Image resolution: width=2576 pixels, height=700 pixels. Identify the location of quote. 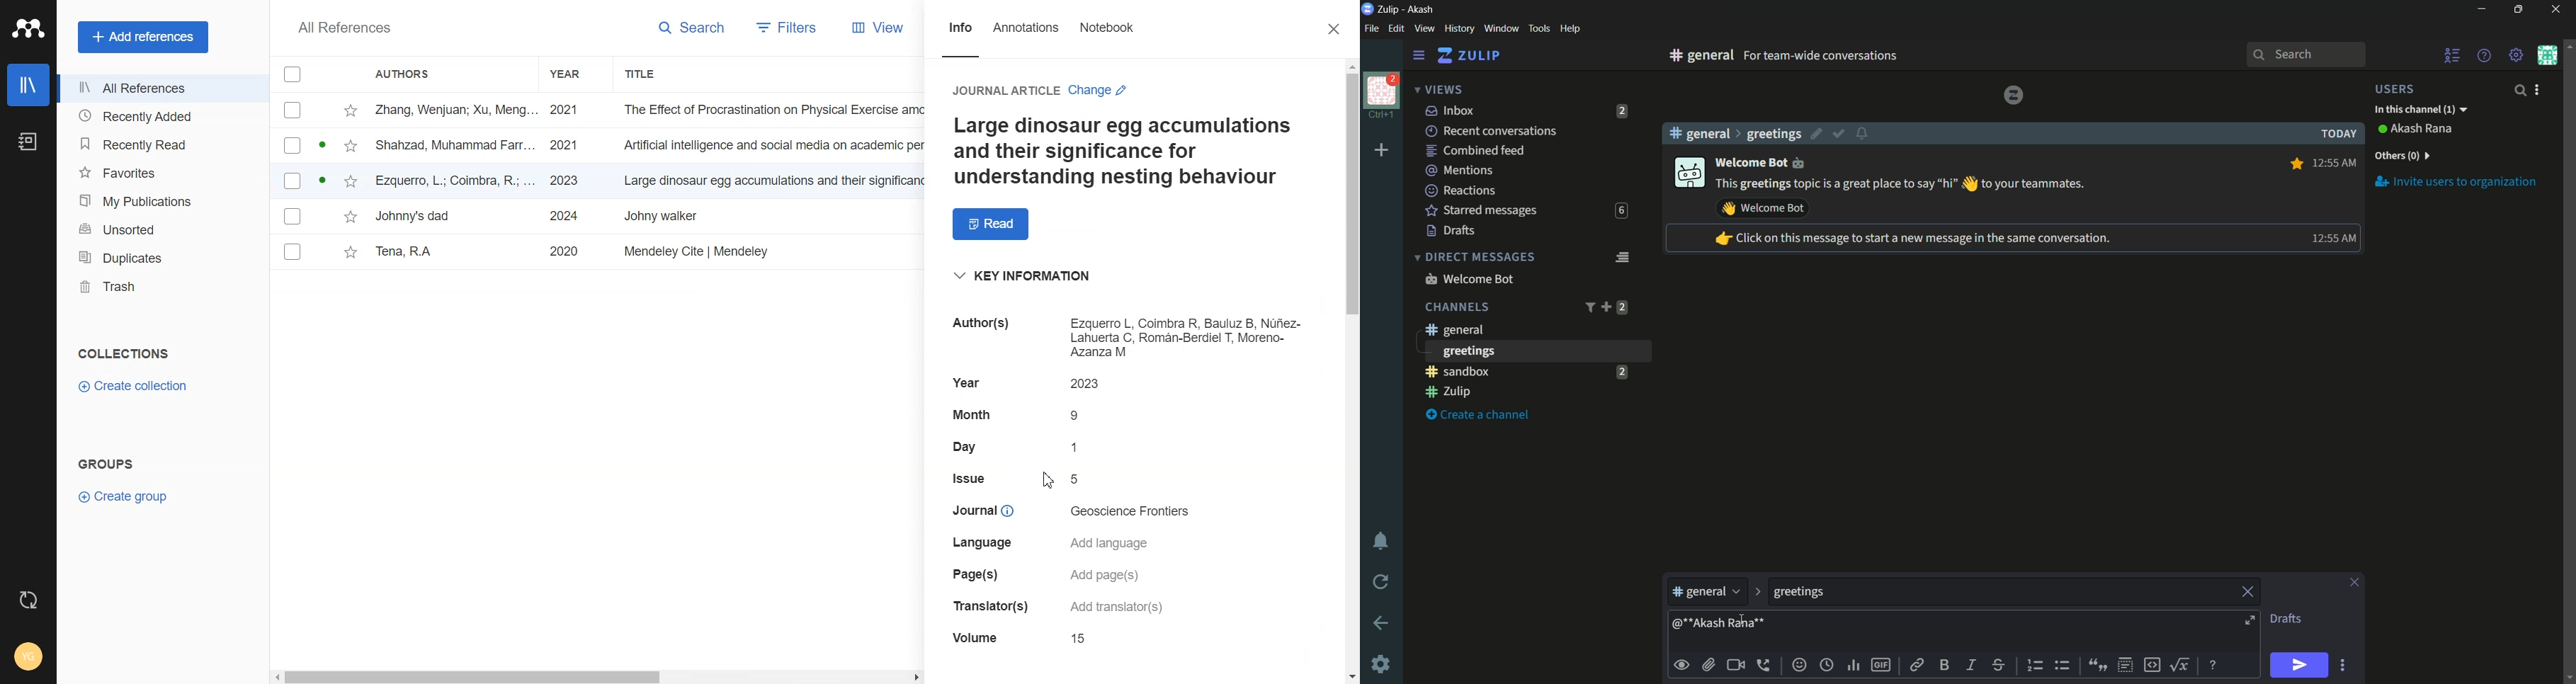
(2096, 664).